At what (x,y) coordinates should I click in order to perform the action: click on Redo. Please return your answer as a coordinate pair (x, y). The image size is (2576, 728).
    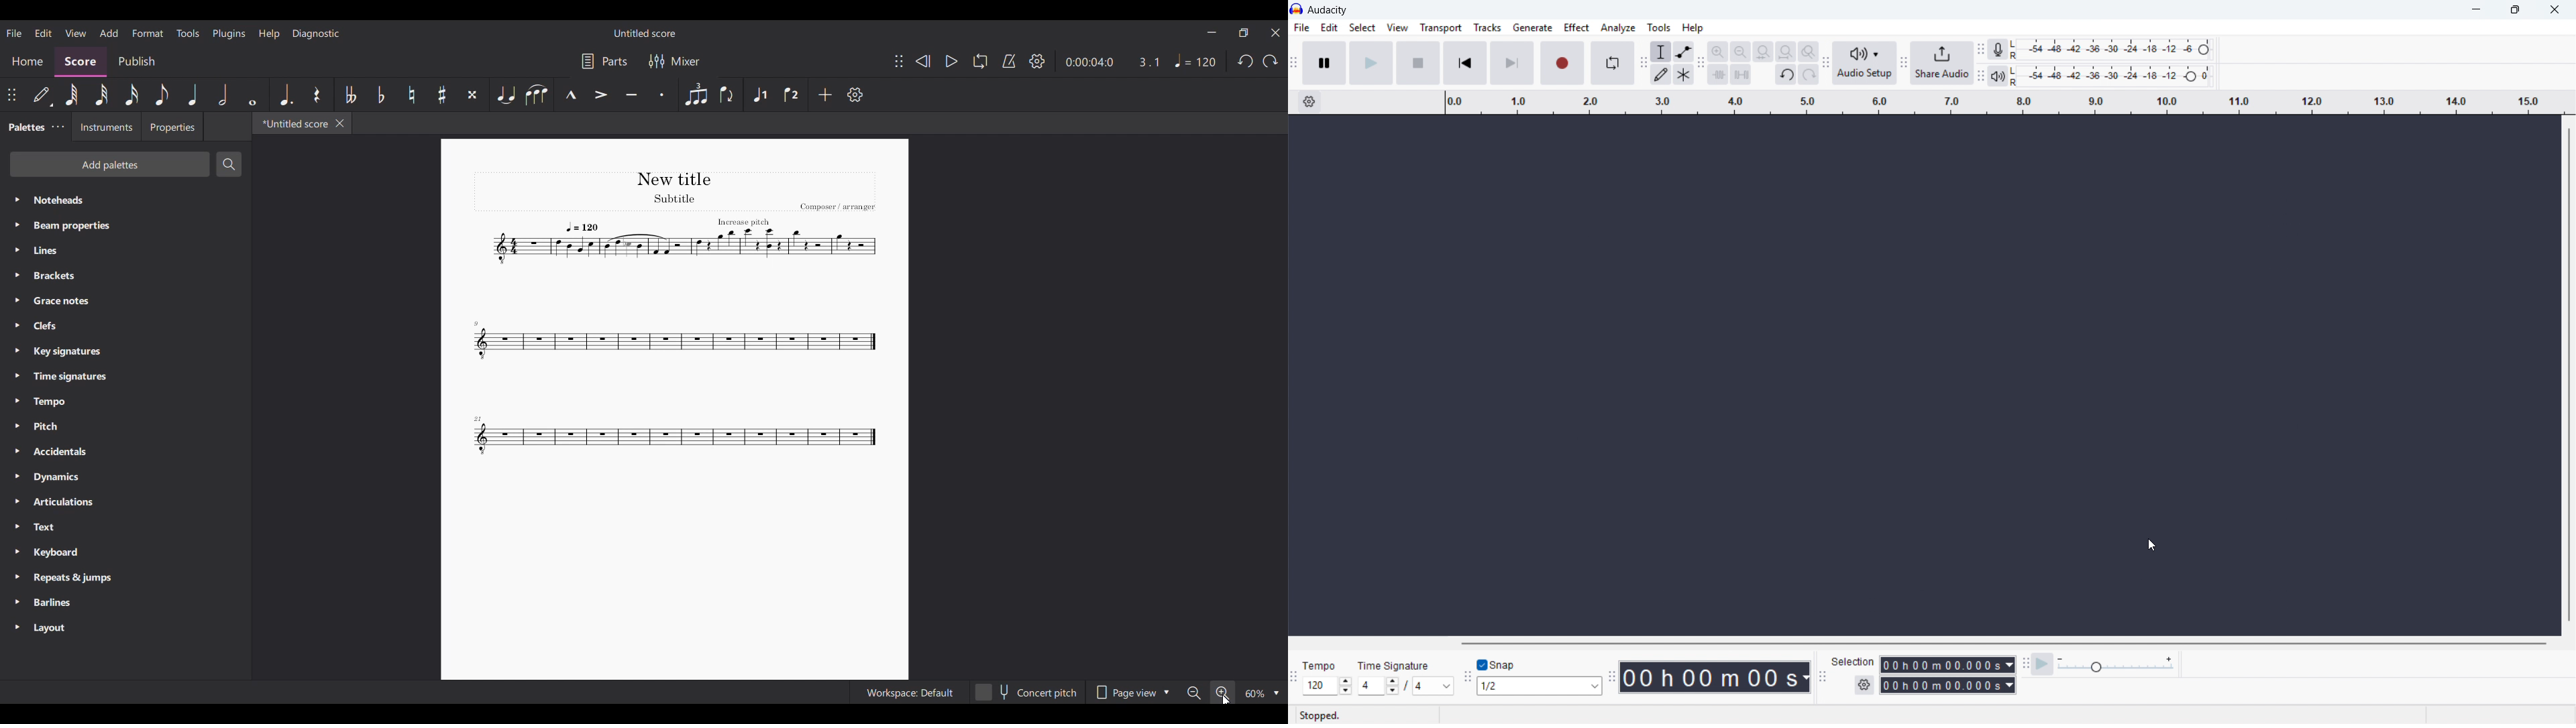
    Looking at the image, I should click on (1271, 61).